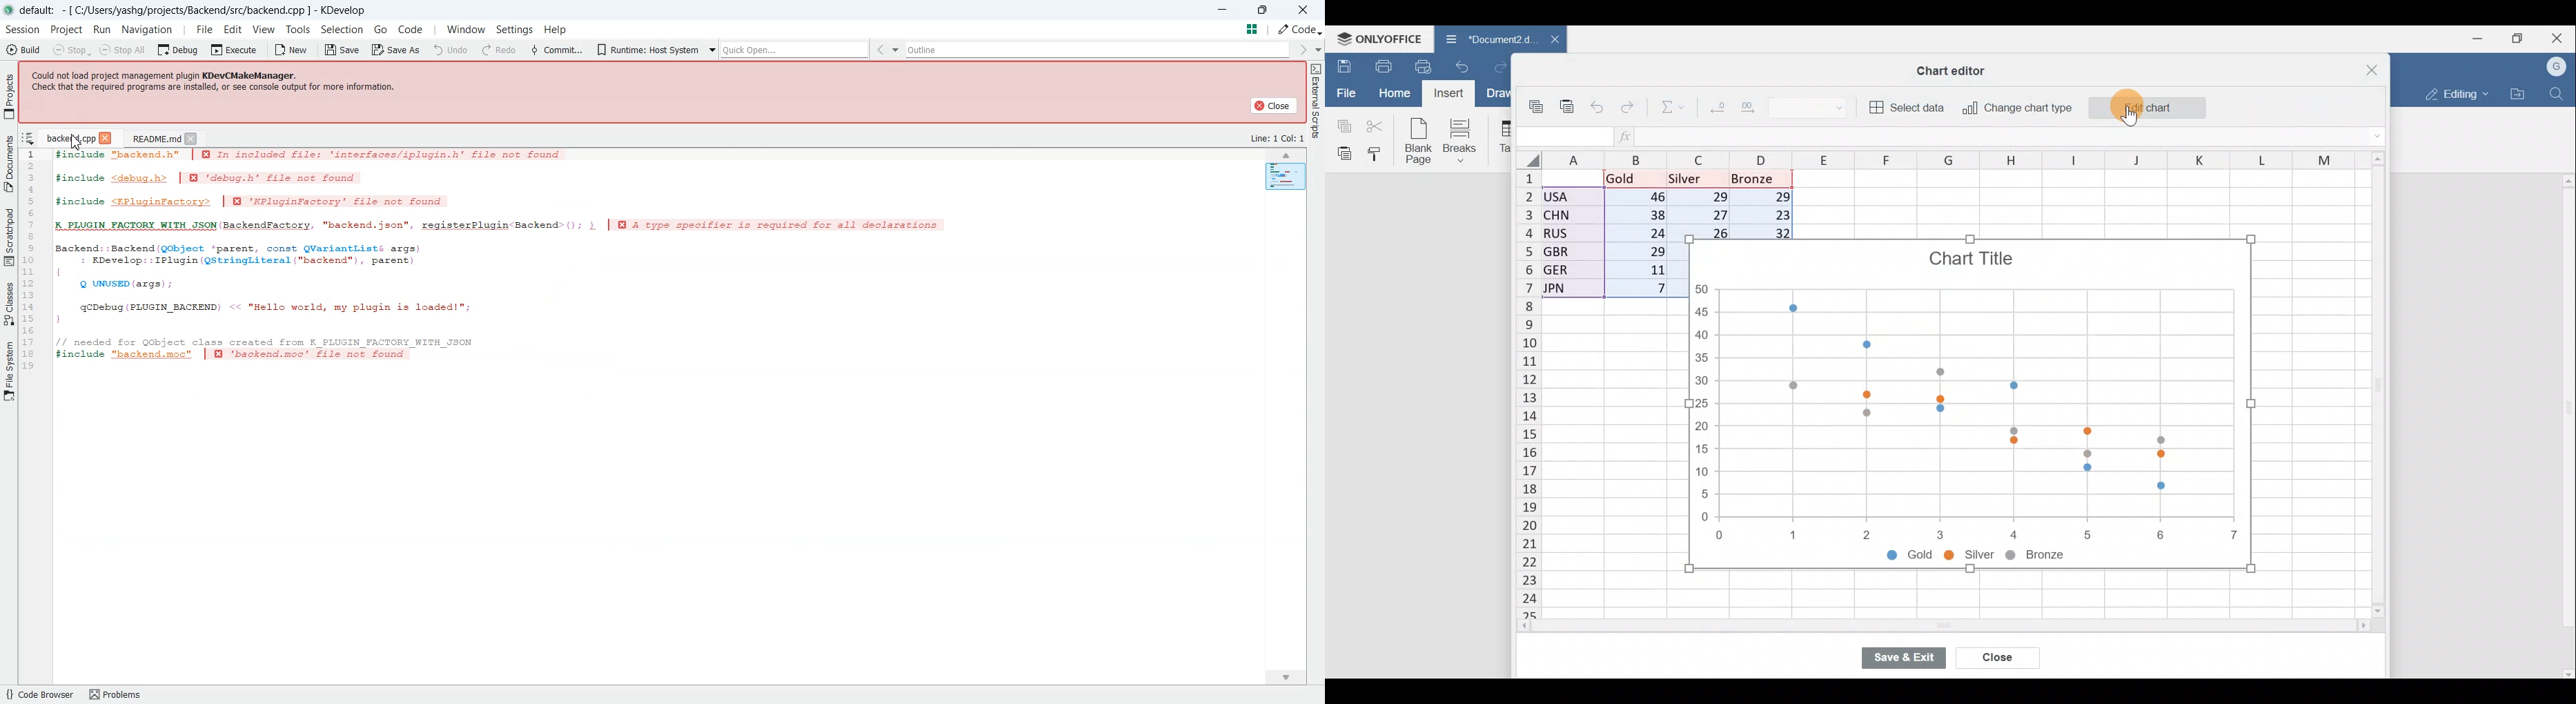 The image size is (2576, 728). I want to click on Scroll down, so click(1284, 677).